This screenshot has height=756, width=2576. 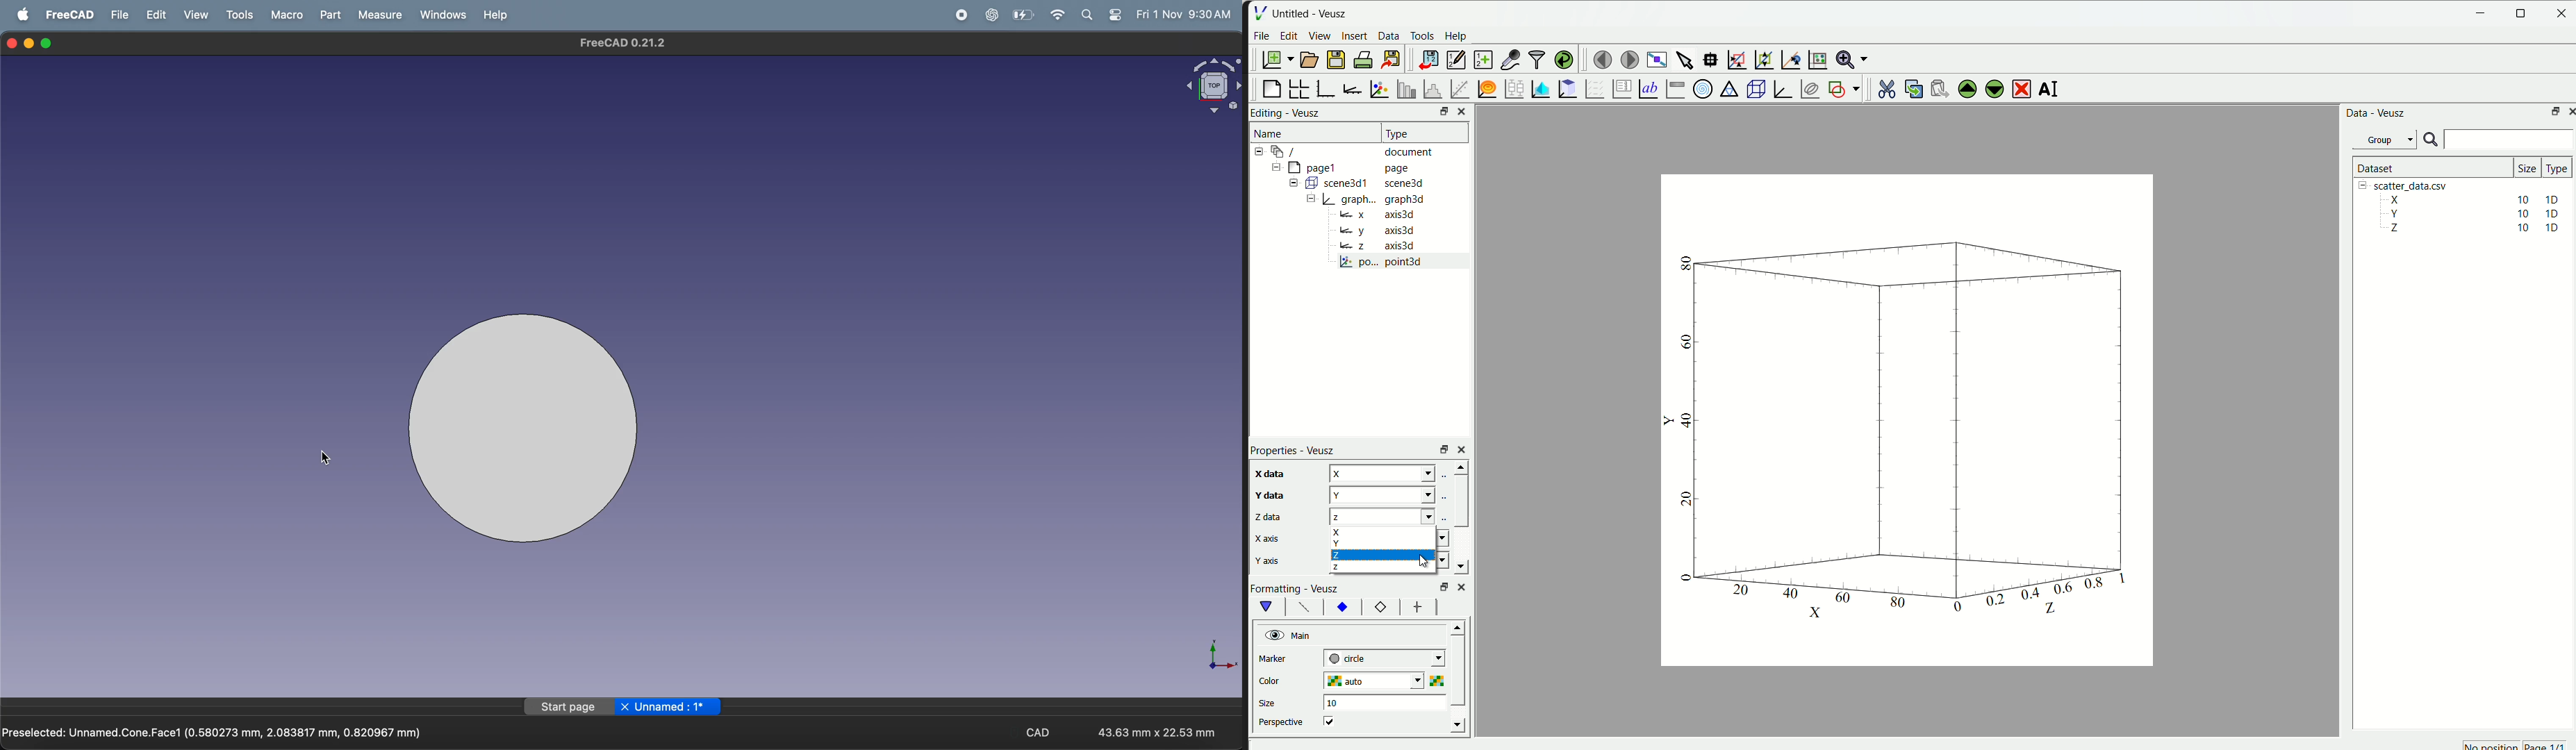 I want to click on help, so click(x=494, y=15).